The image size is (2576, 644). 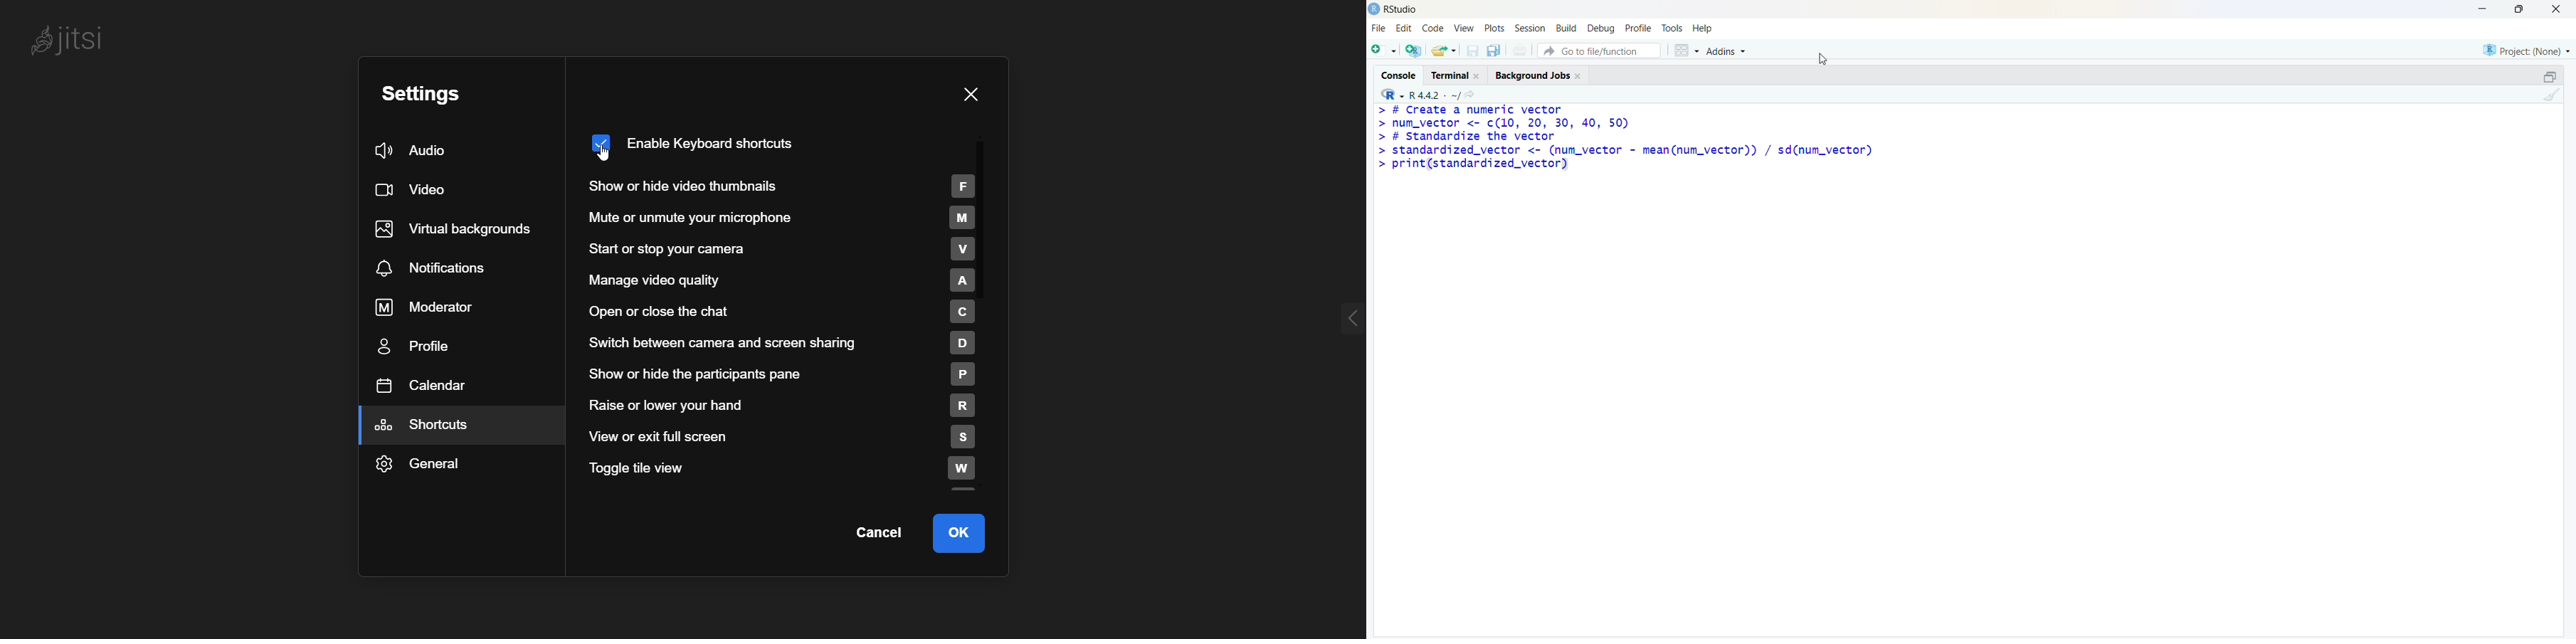 What do you see at coordinates (1494, 50) in the screenshot?
I see `copy` at bounding box center [1494, 50].